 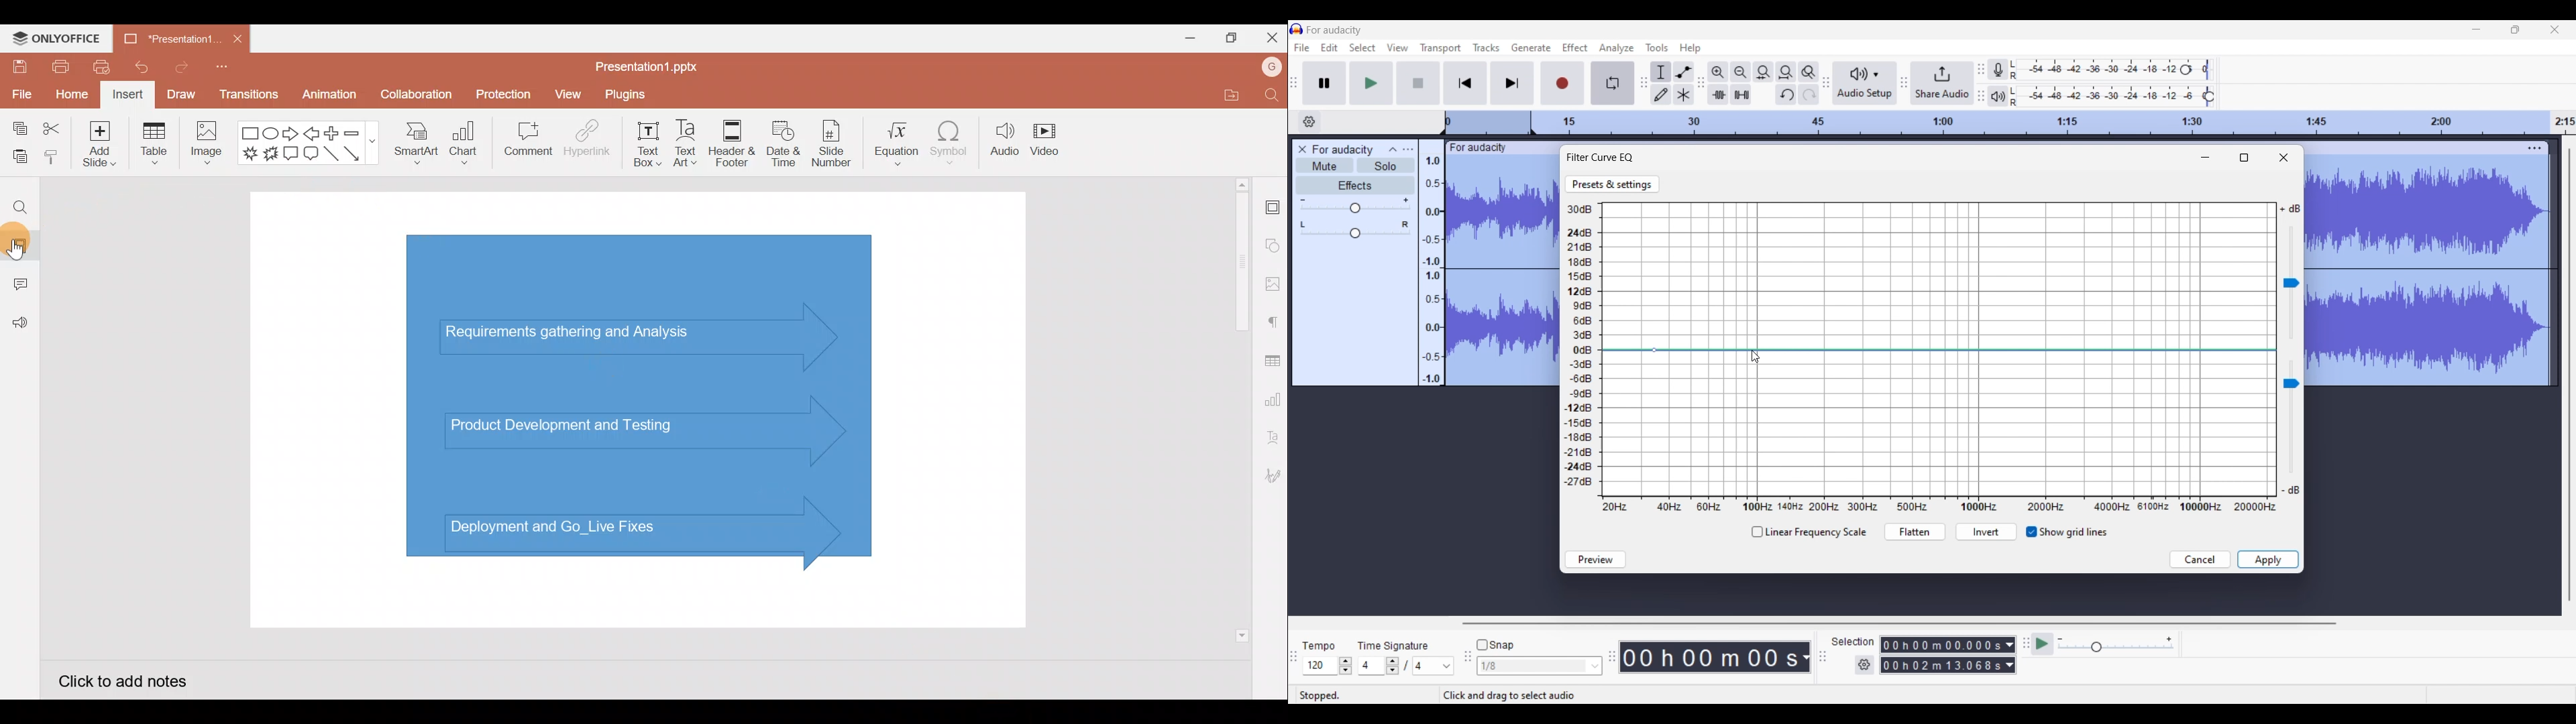 I want to click on Zoom out, so click(x=1740, y=72).